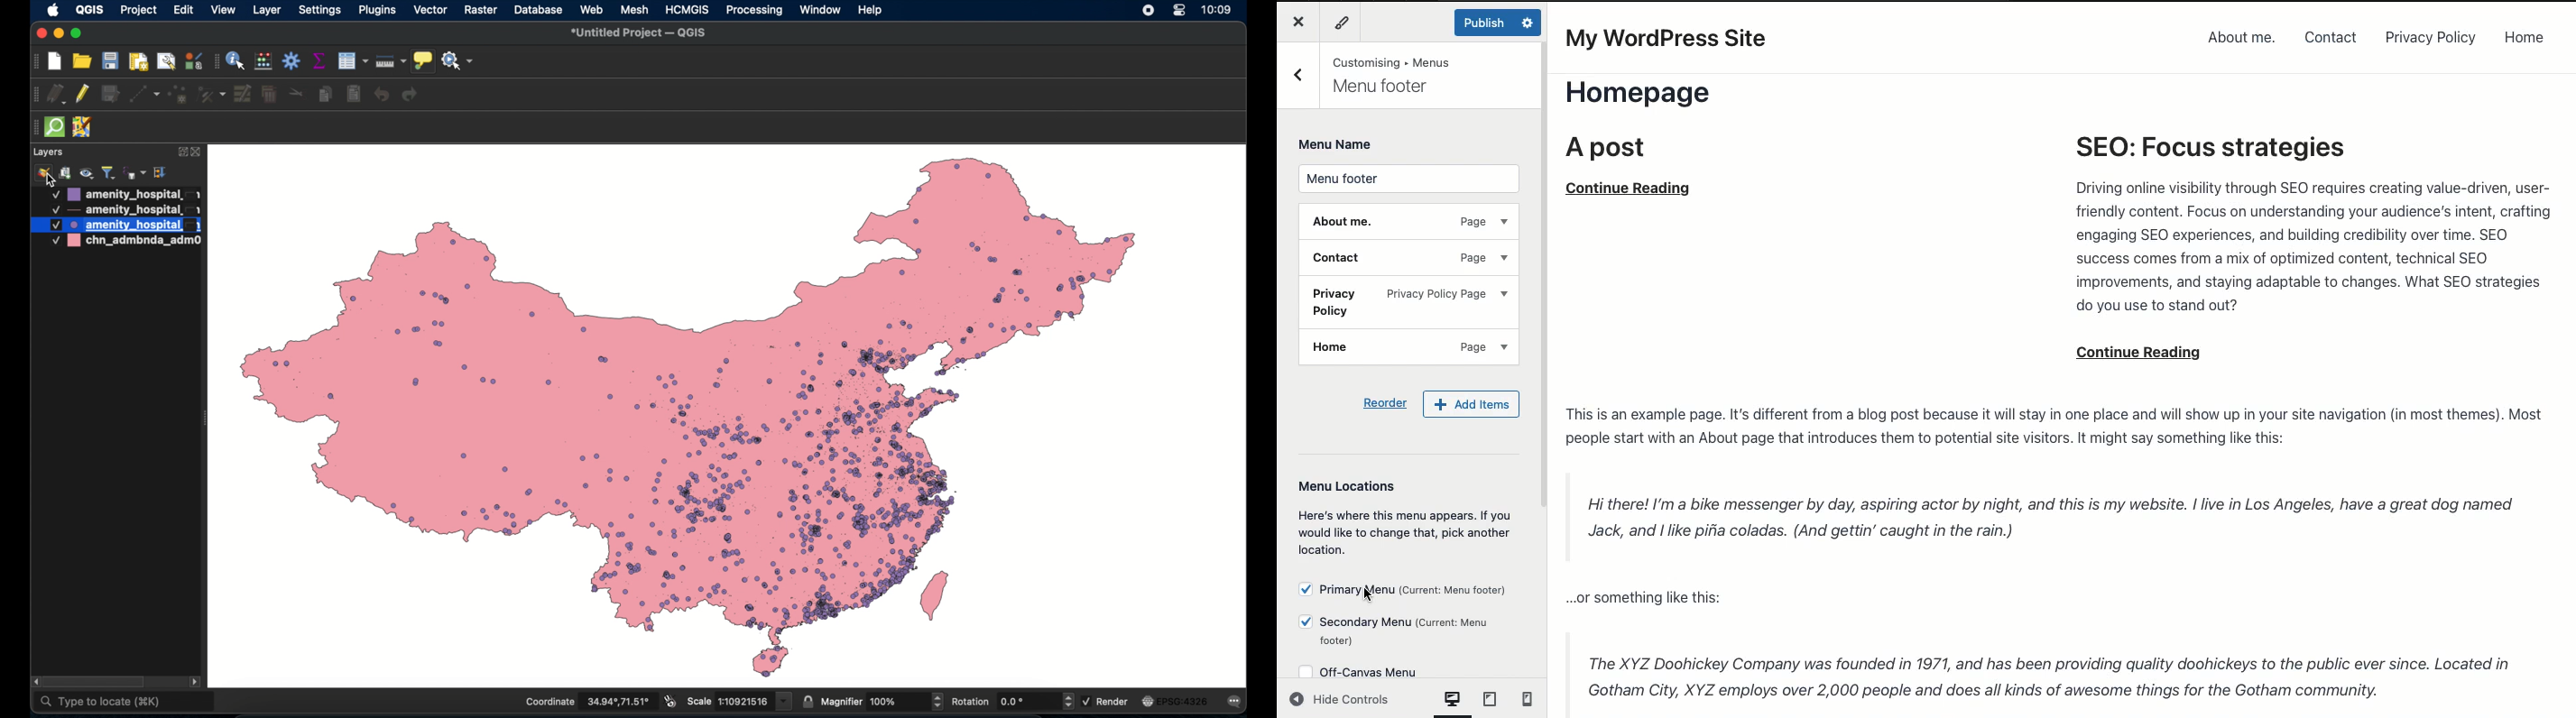 The height and width of the screenshot is (728, 2576). I want to click on My WordPress Site, so click(1670, 40).